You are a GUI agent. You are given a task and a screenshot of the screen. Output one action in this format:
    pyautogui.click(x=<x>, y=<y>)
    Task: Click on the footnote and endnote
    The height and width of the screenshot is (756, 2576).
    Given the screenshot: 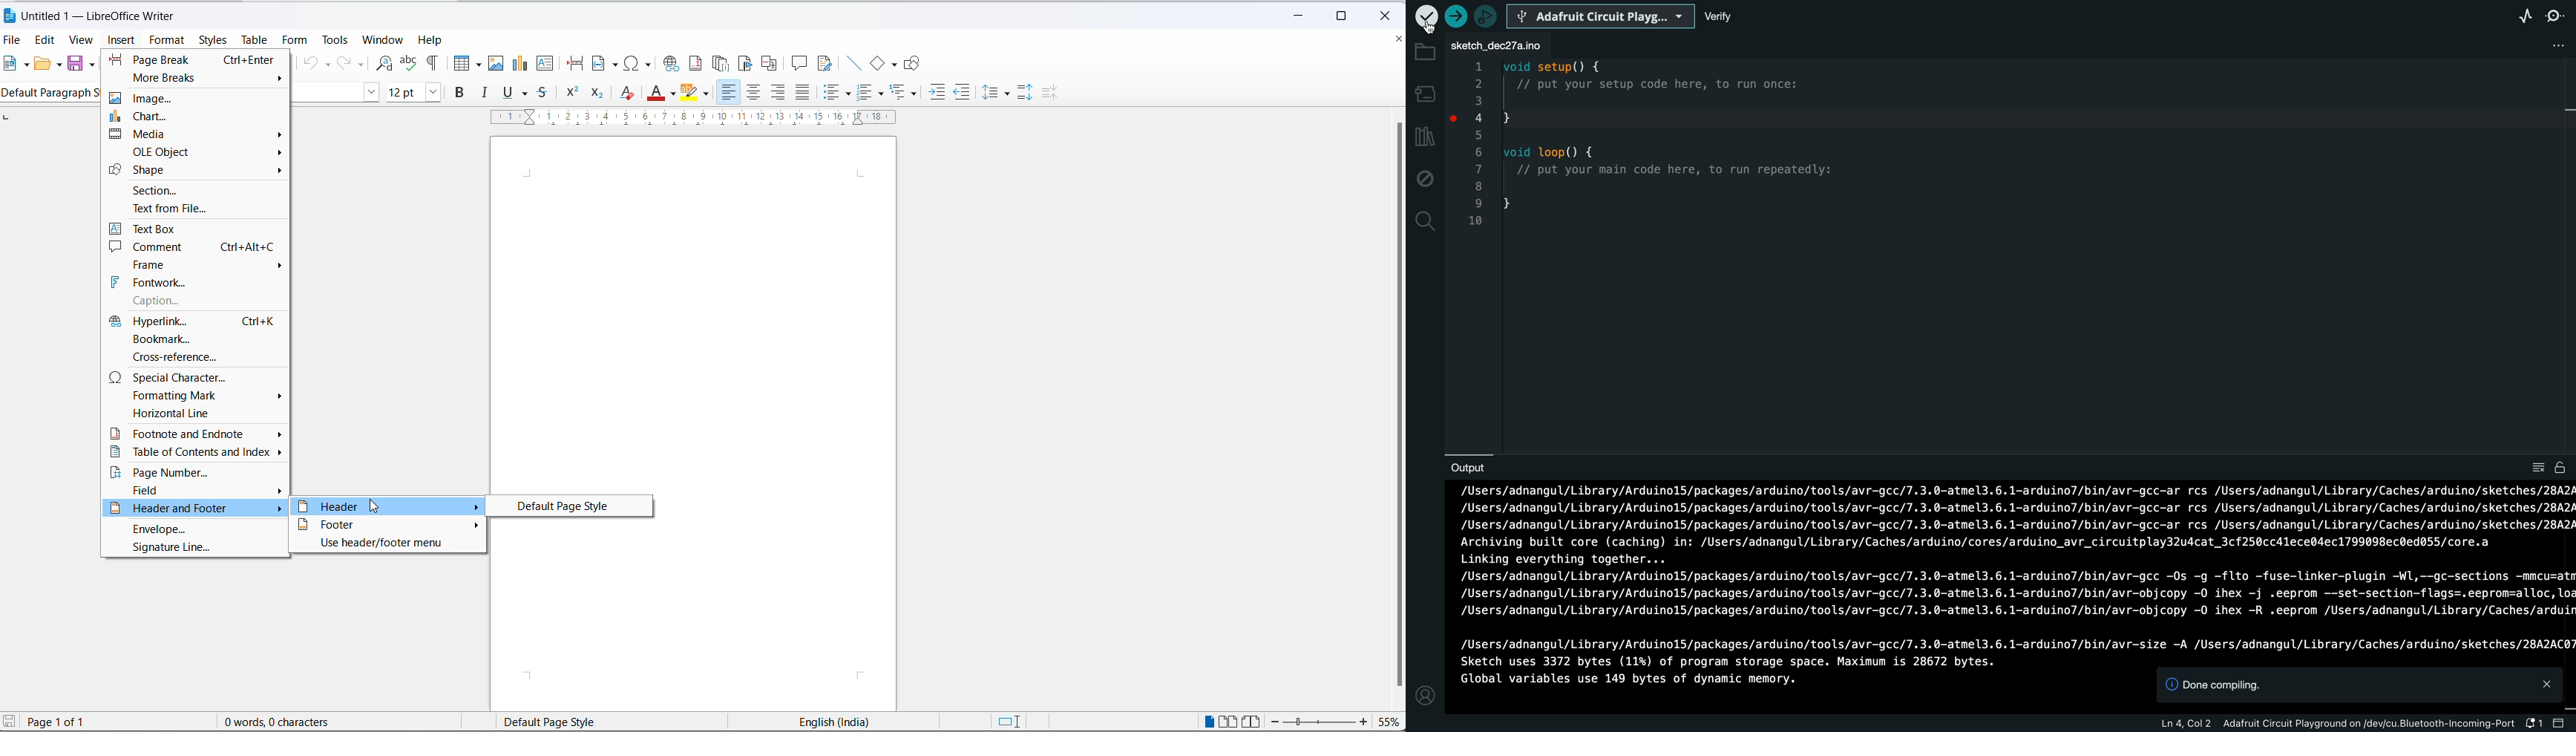 What is the action you would take?
    pyautogui.click(x=197, y=434)
    